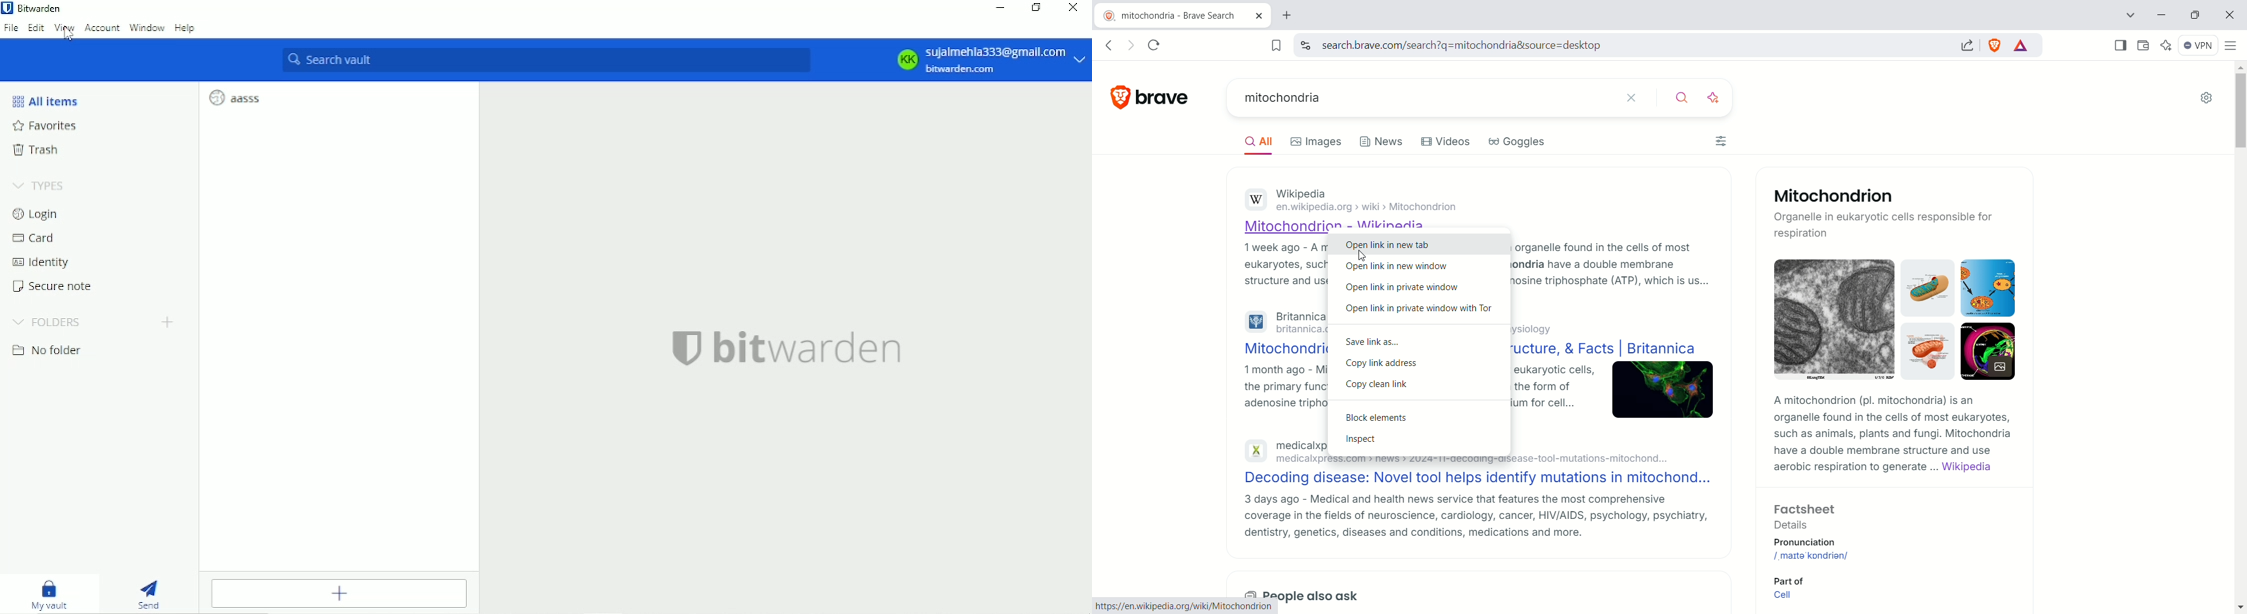 Image resolution: width=2268 pixels, height=616 pixels. Describe the element at coordinates (44, 126) in the screenshot. I see `Favorites` at that location.